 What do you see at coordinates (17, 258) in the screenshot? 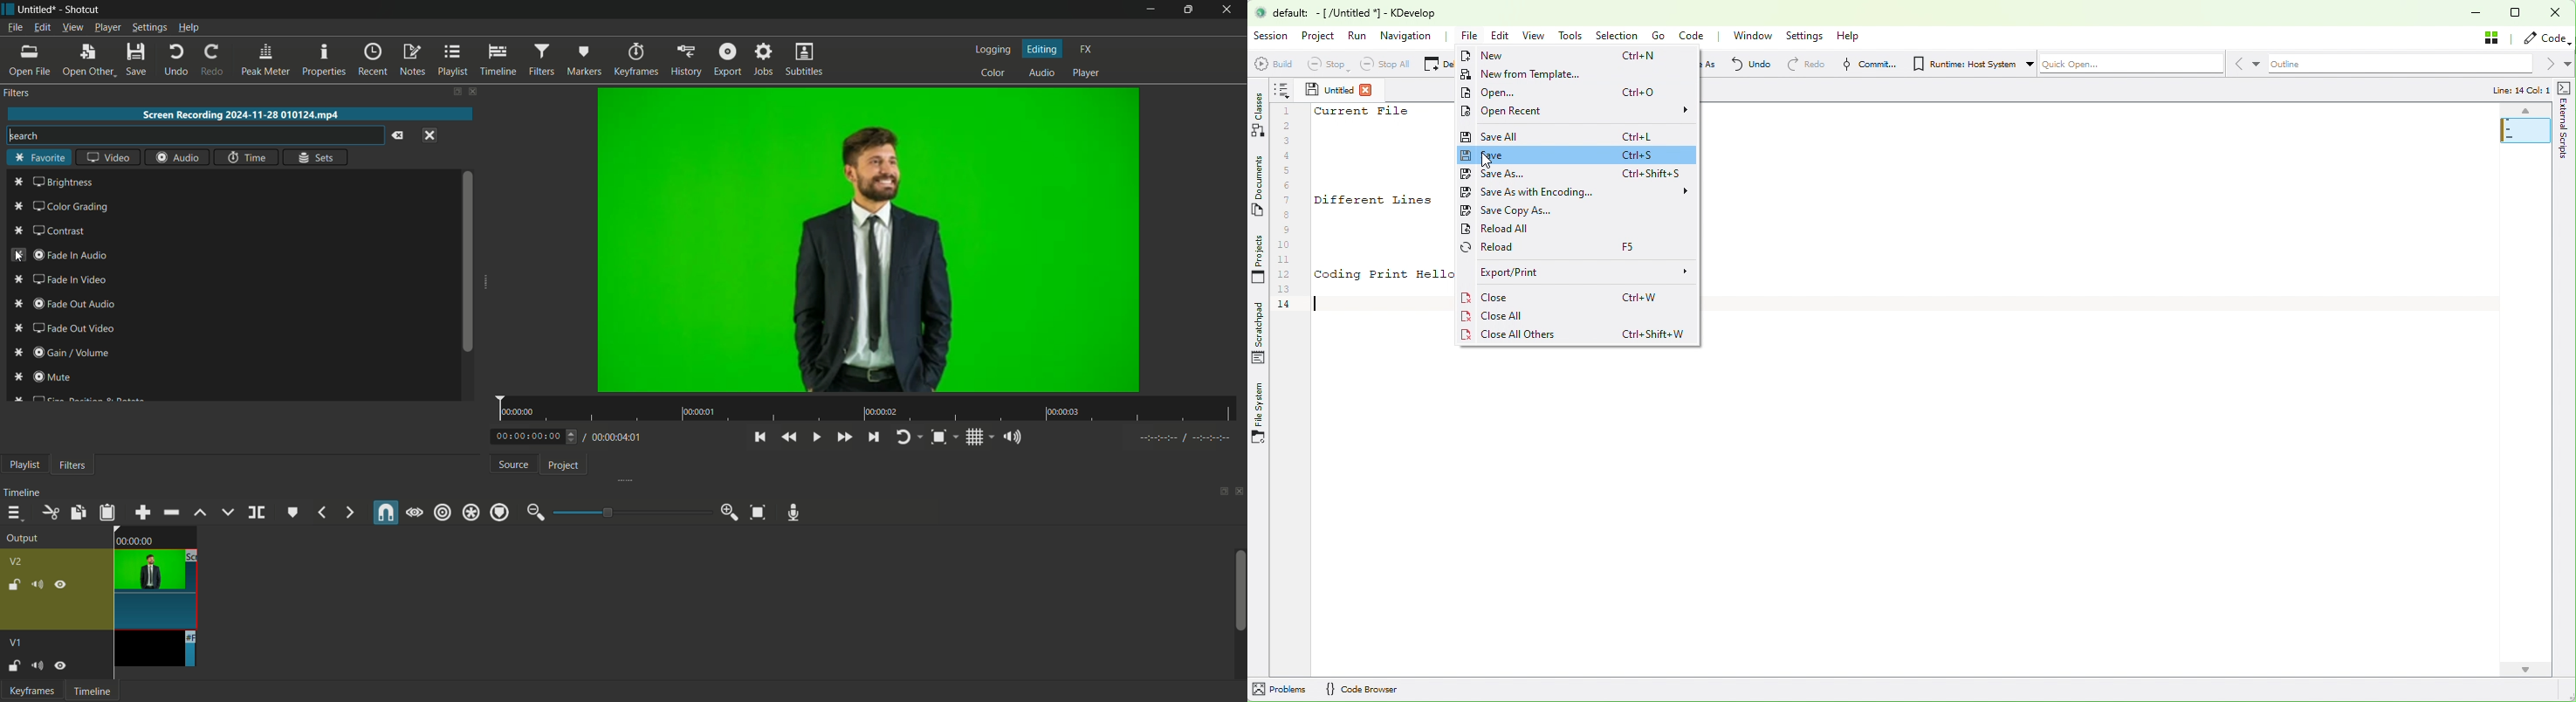
I see `Cursor` at bounding box center [17, 258].